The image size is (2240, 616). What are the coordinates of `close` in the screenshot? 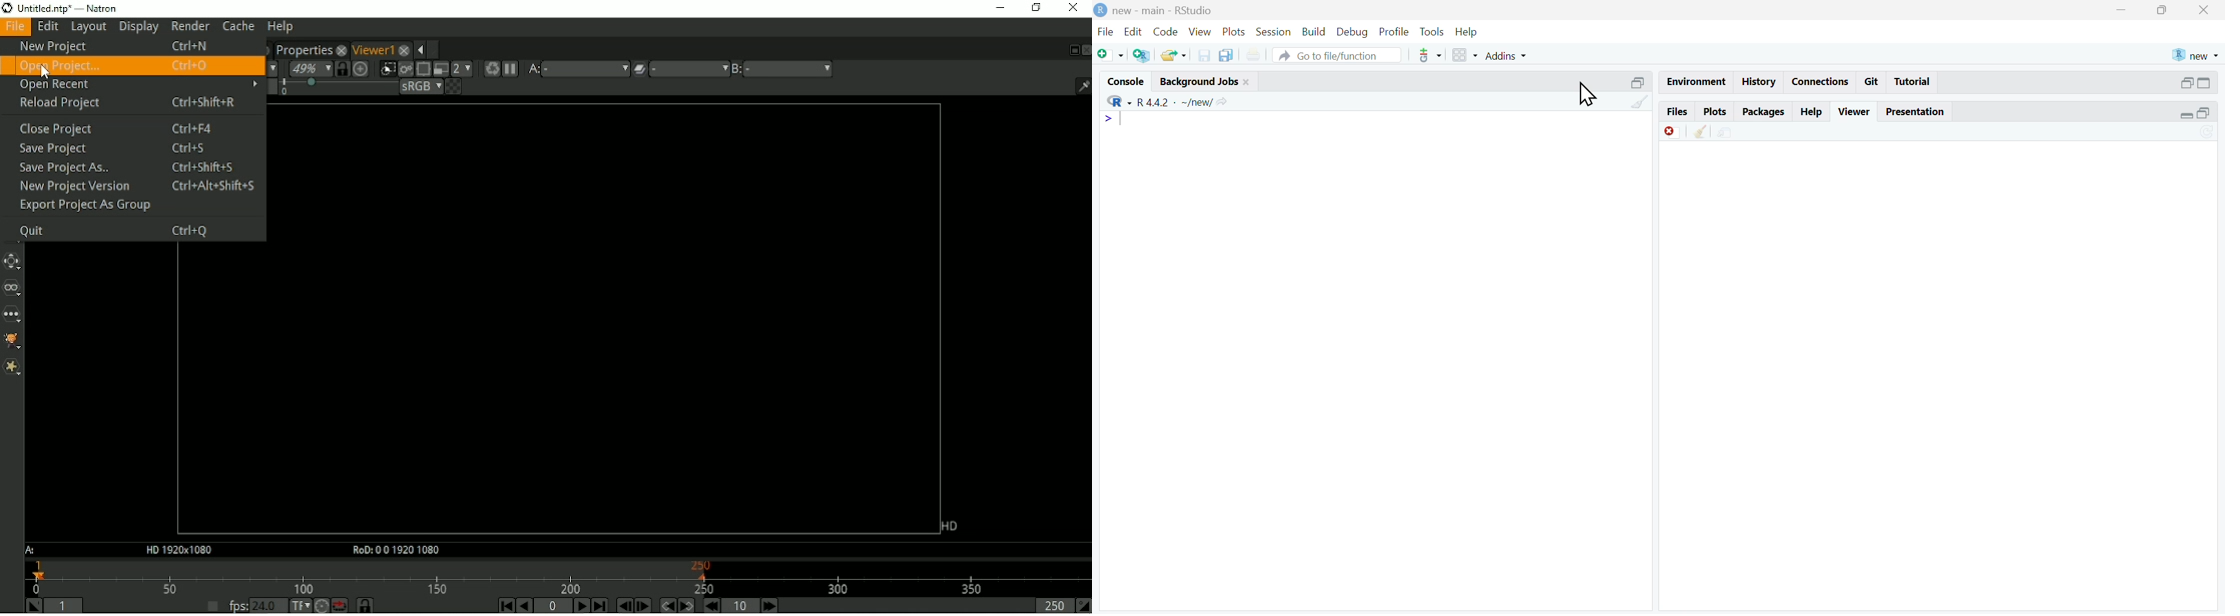 It's located at (2204, 10).